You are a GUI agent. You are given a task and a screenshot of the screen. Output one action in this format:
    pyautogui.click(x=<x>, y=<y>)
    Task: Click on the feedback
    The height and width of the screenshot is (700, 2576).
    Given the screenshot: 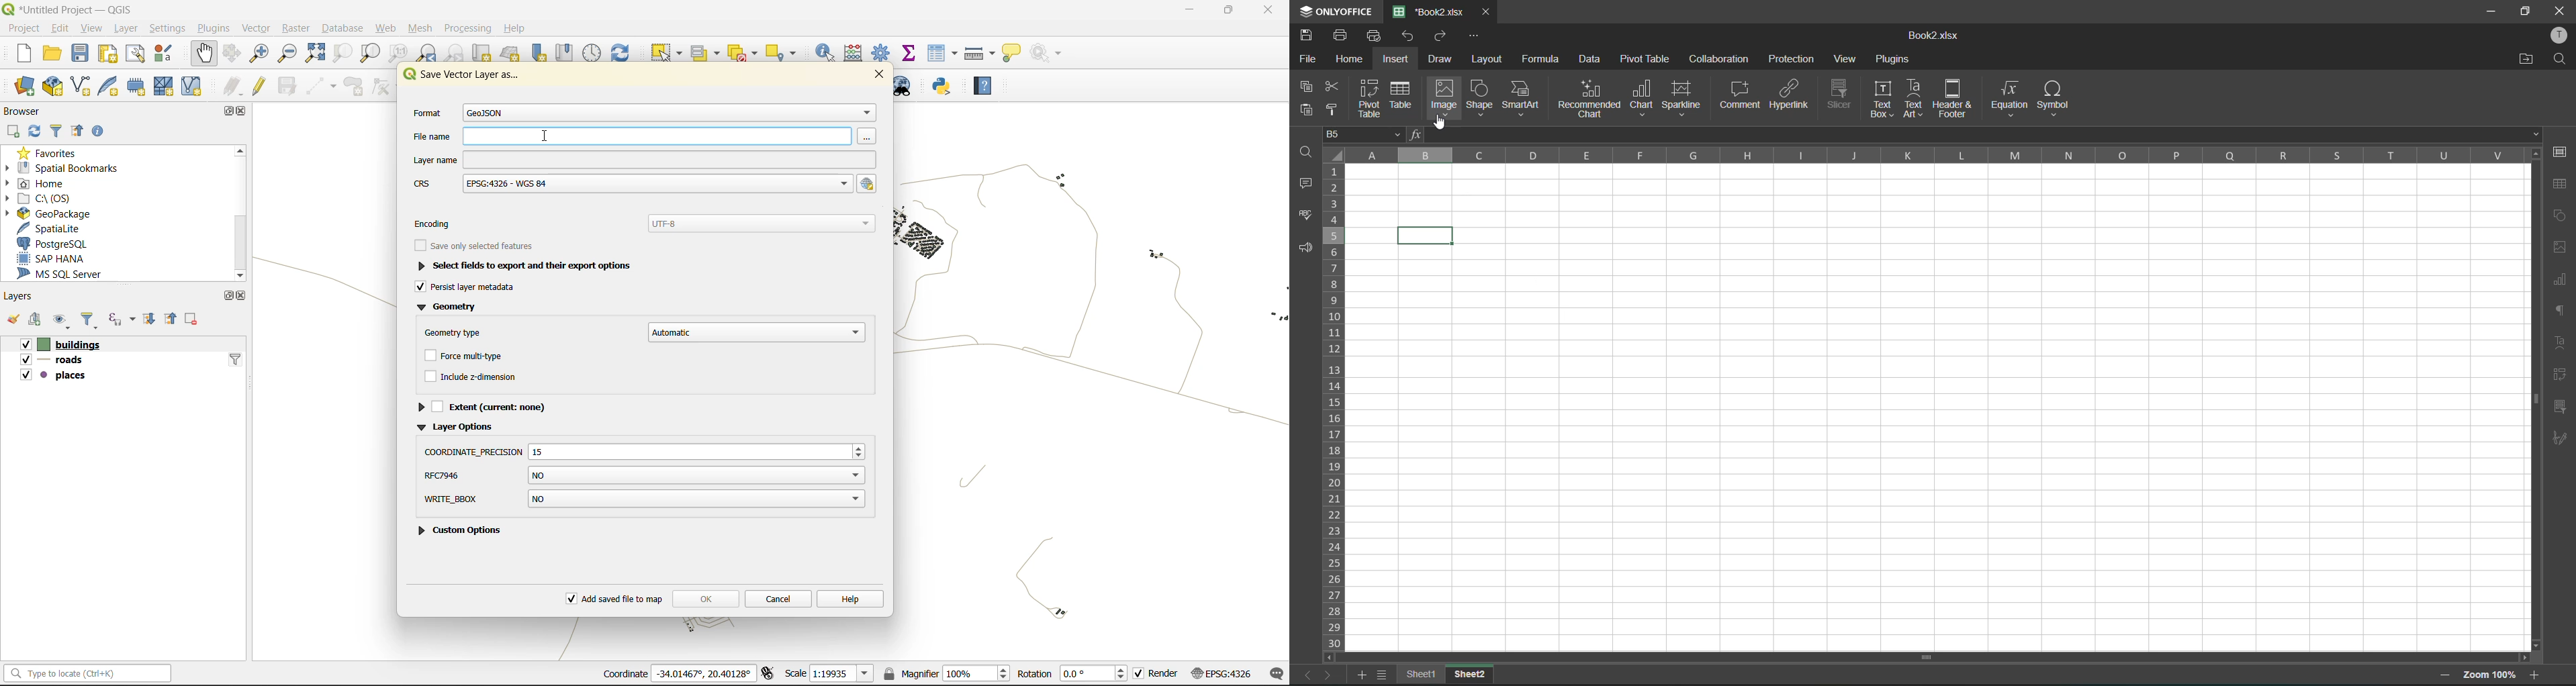 What is the action you would take?
    pyautogui.click(x=1307, y=249)
    